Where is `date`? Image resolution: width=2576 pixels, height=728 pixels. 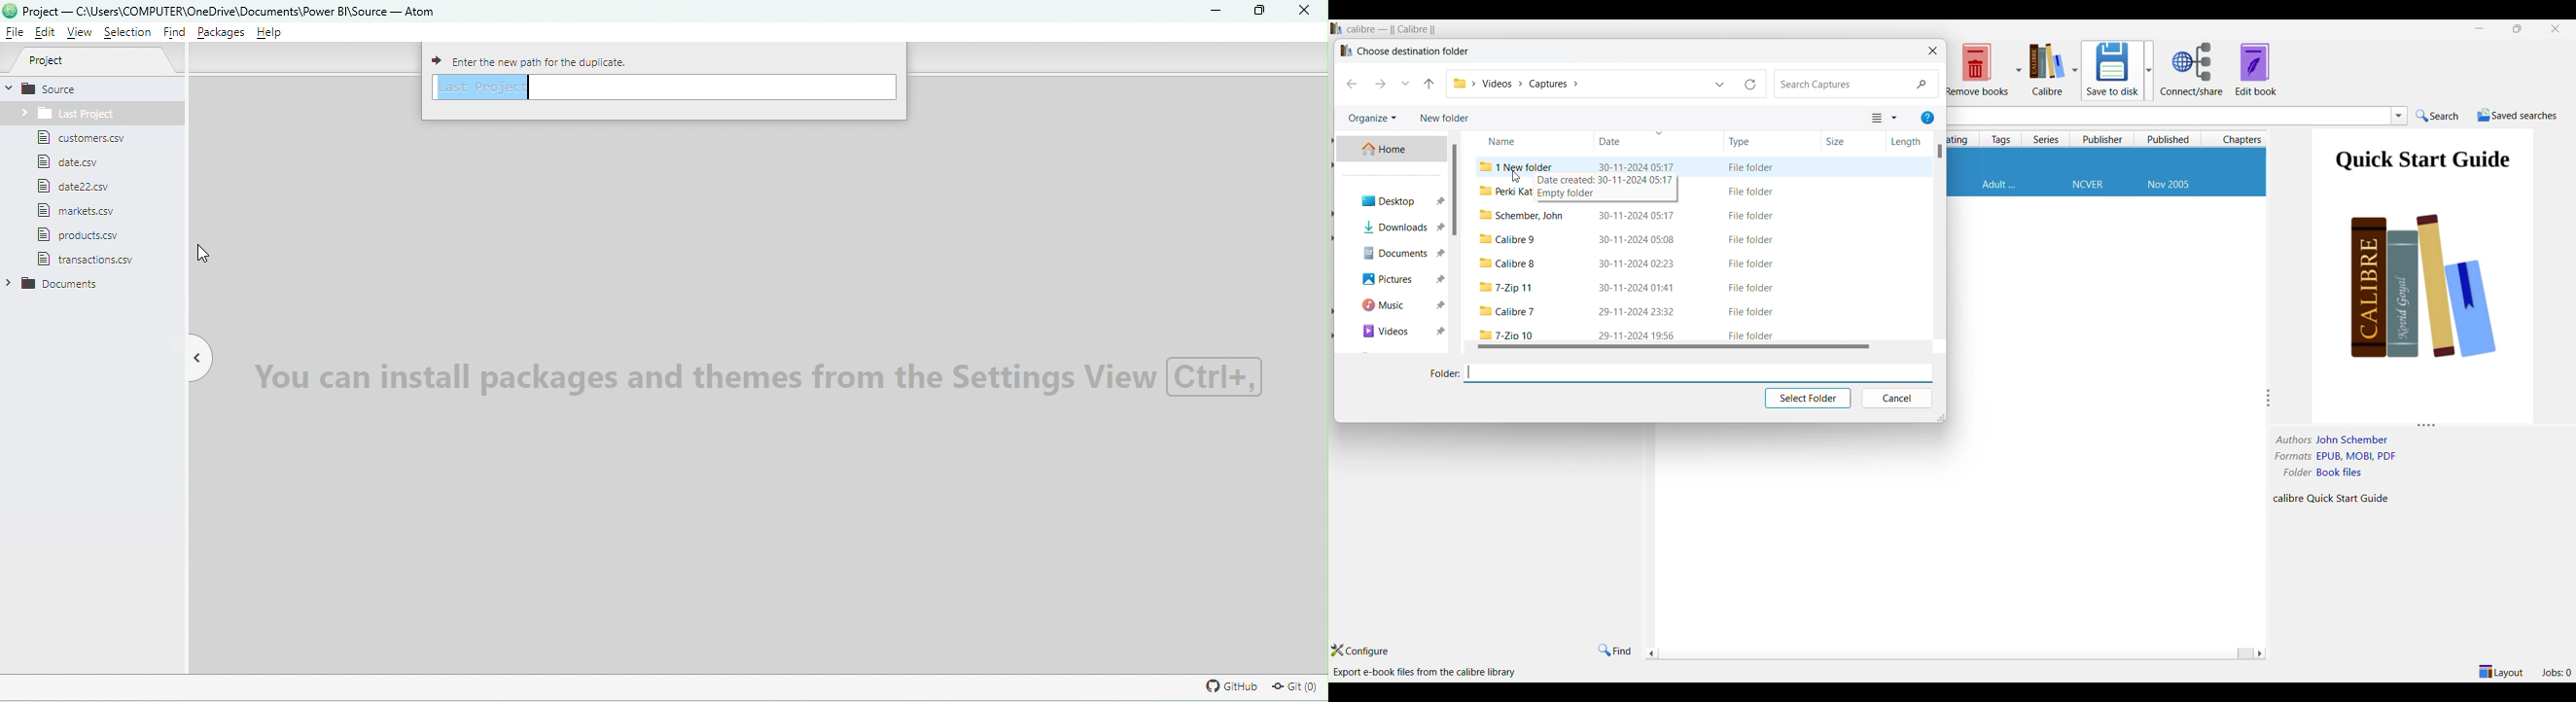
date is located at coordinates (1638, 287).